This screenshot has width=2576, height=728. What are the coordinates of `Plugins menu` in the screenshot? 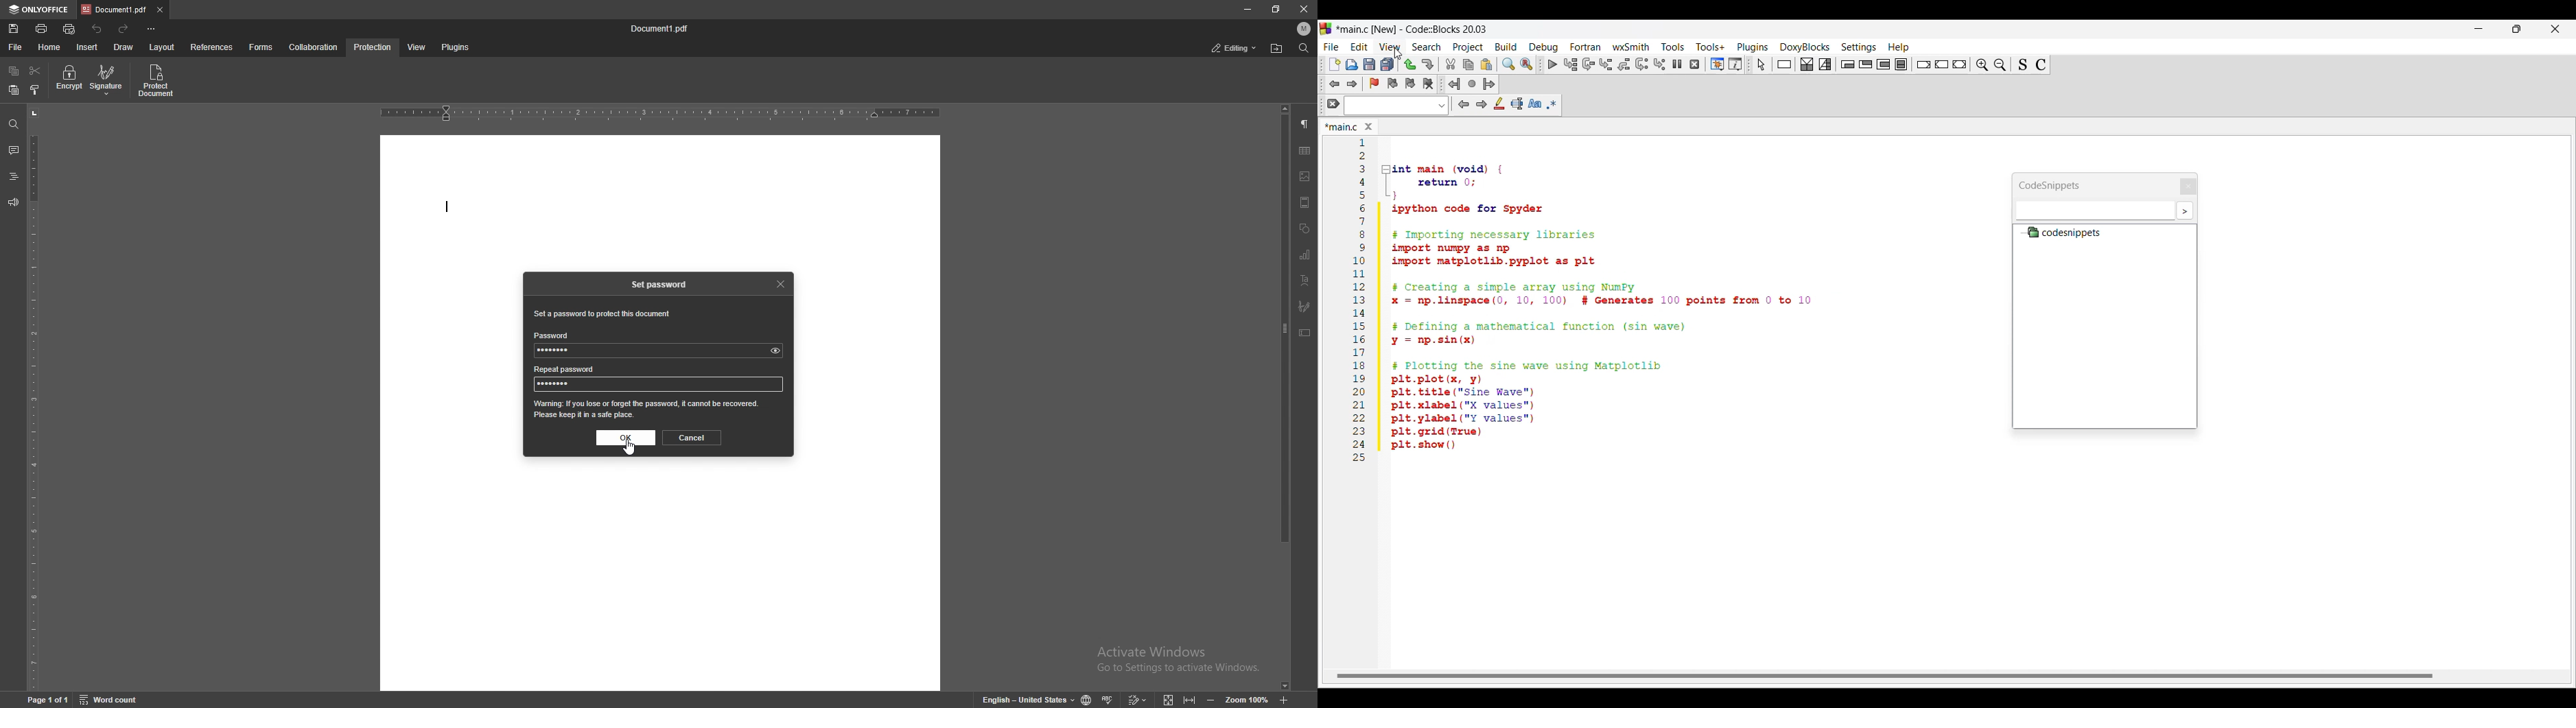 It's located at (1753, 47).